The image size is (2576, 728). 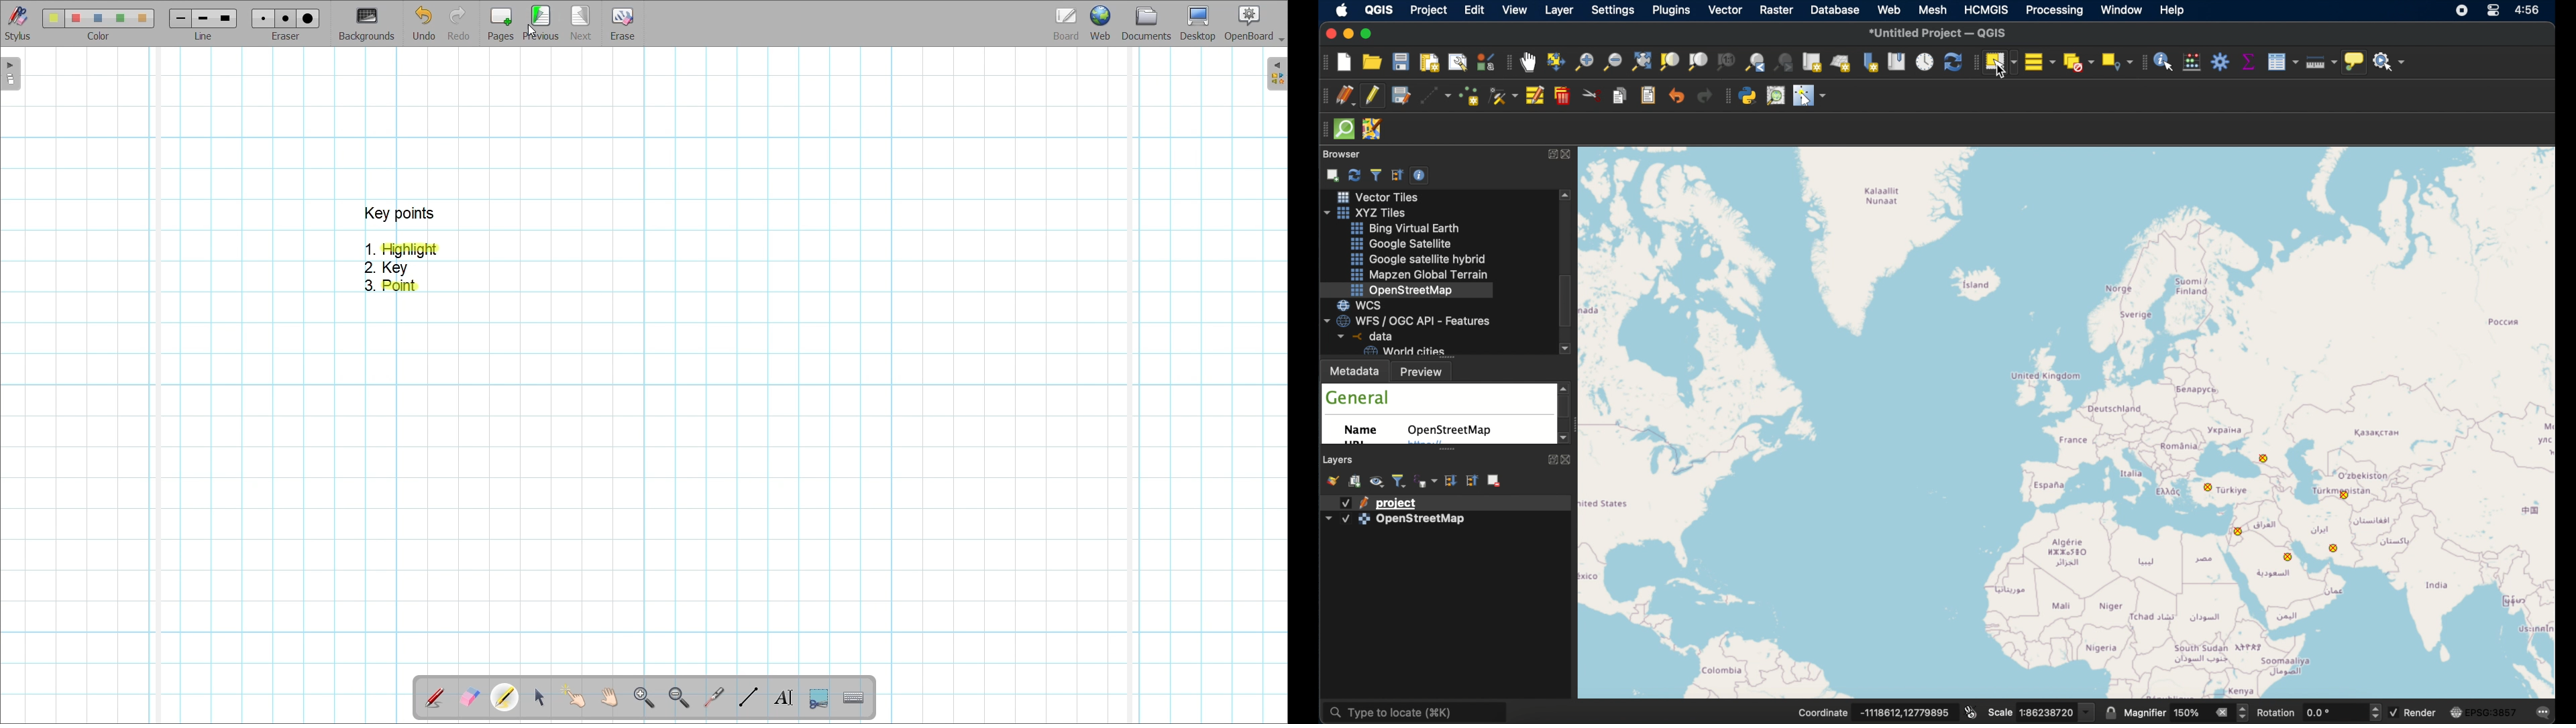 I want to click on show layout manager, so click(x=1459, y=64).